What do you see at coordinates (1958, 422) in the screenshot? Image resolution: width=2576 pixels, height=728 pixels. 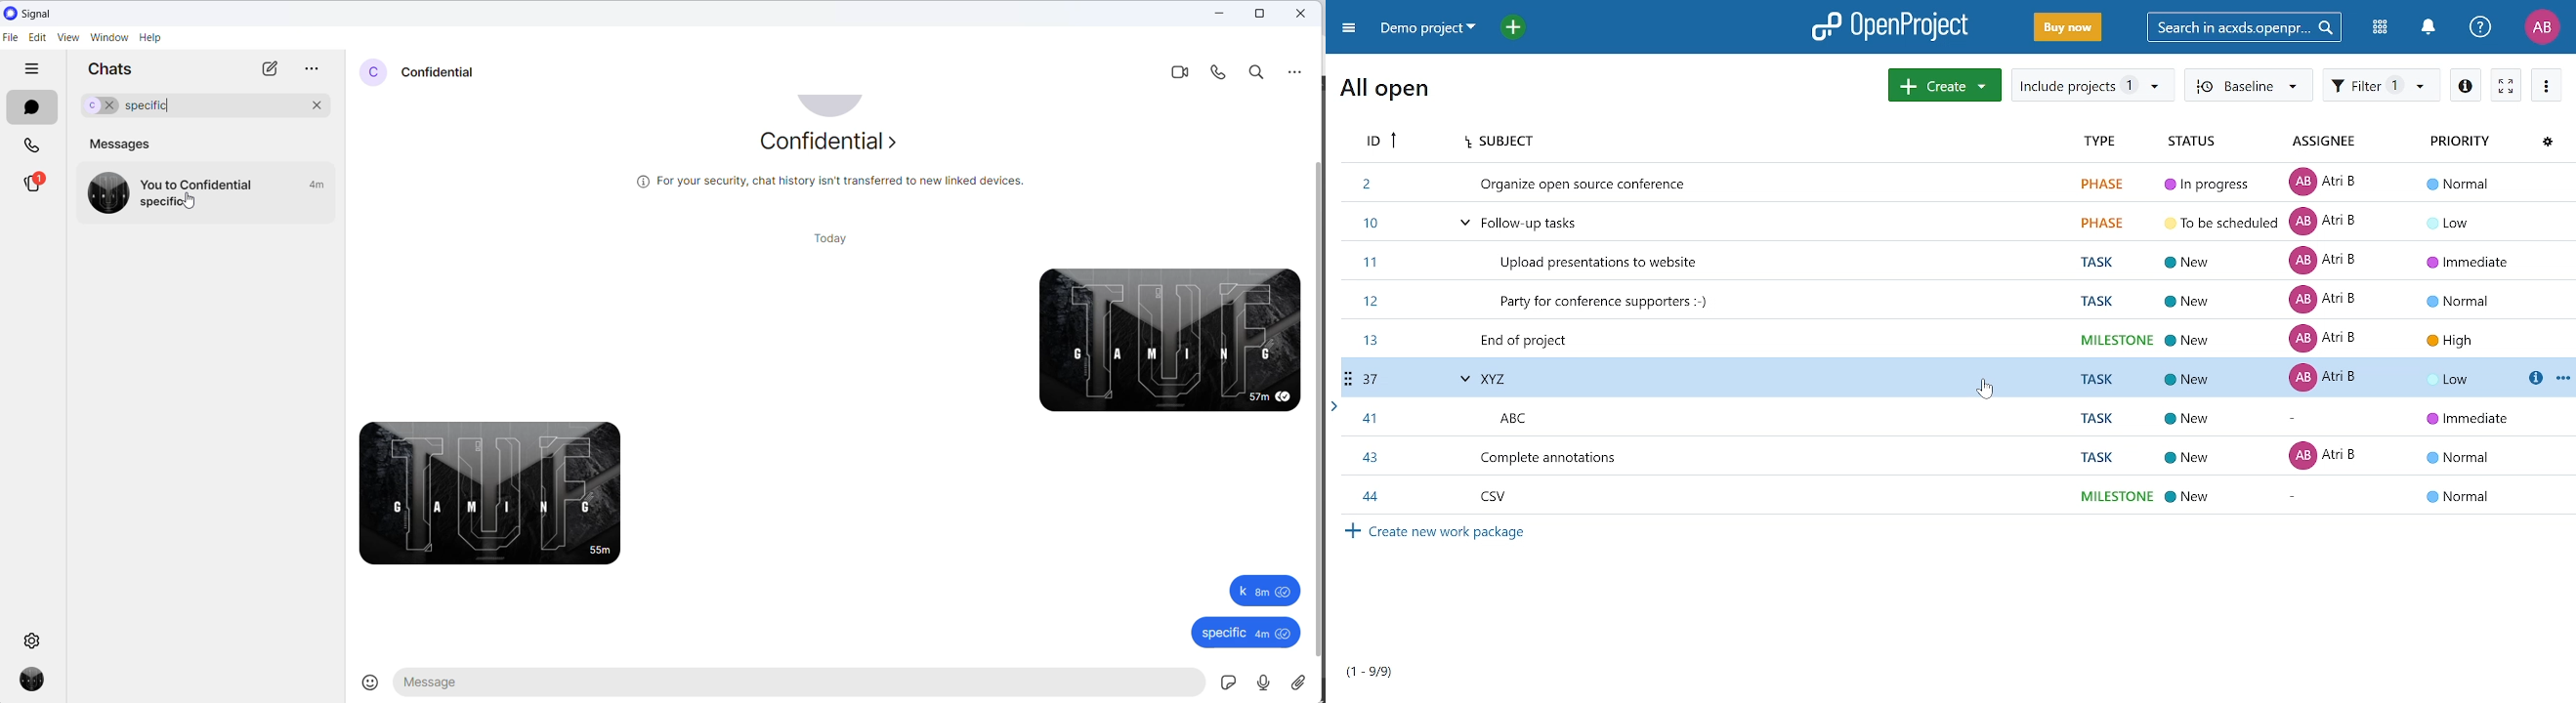 I see `work package ID 41 details` at bounding box center [1958, 422].